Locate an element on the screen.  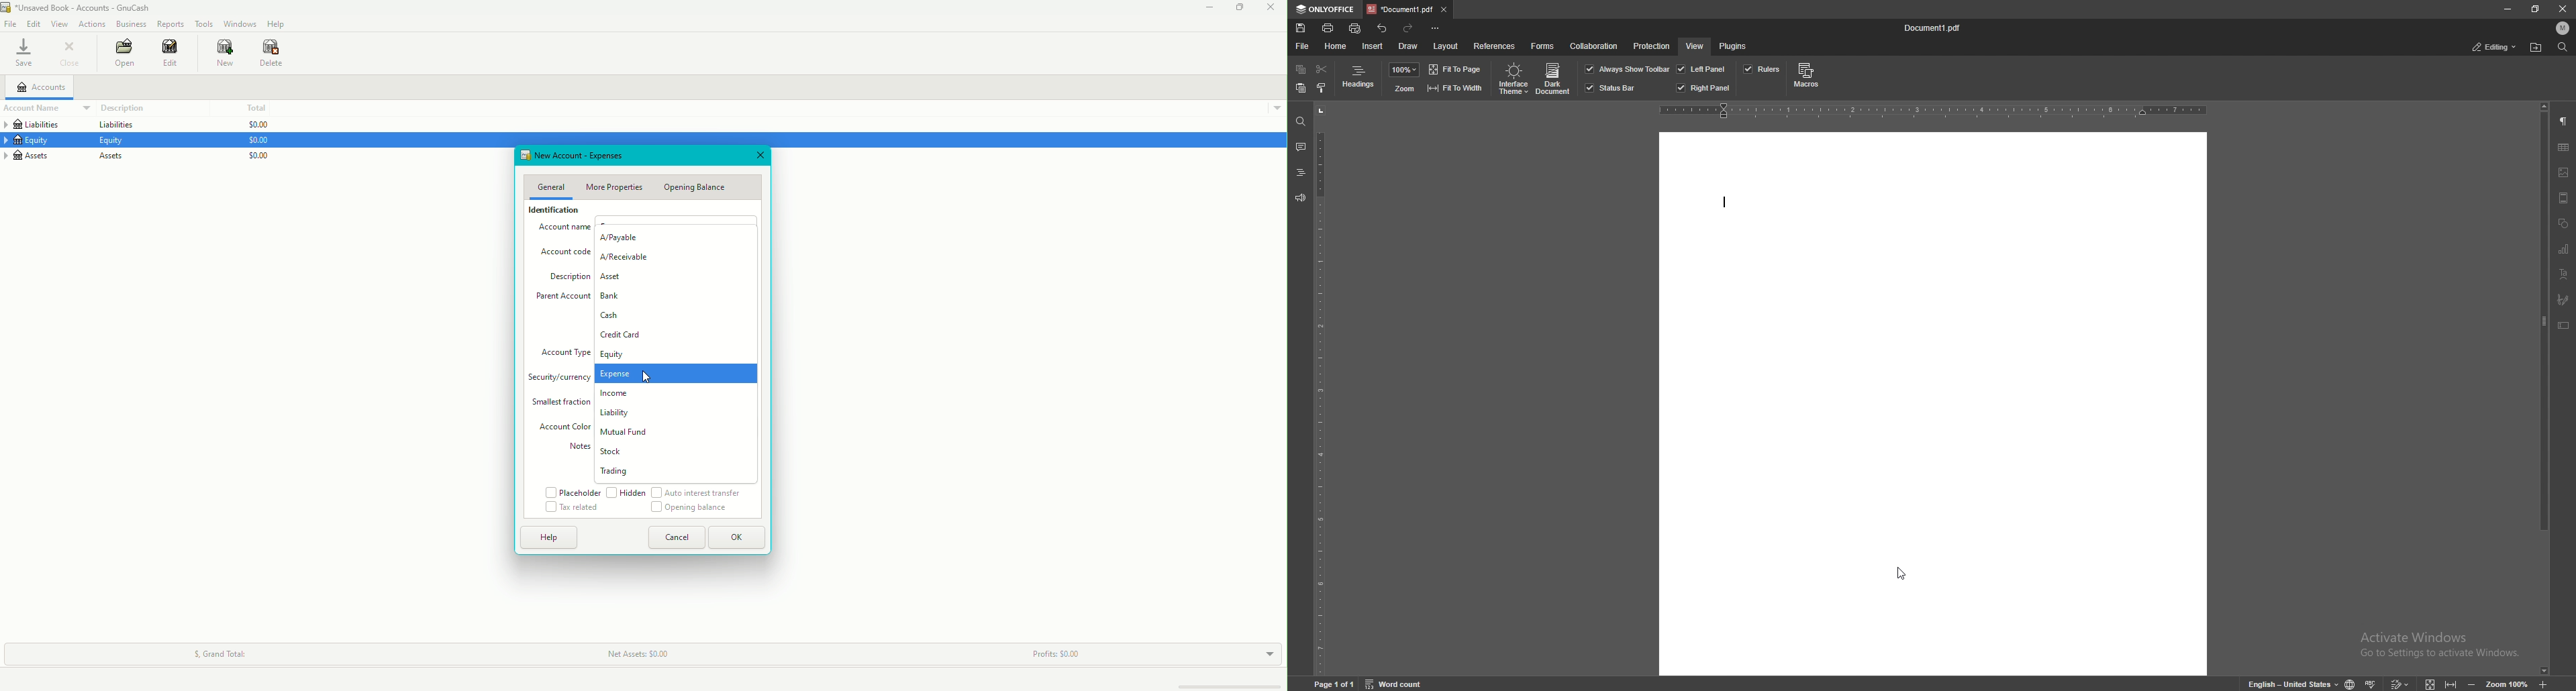
copy style is located at coordinates (1322, 87).